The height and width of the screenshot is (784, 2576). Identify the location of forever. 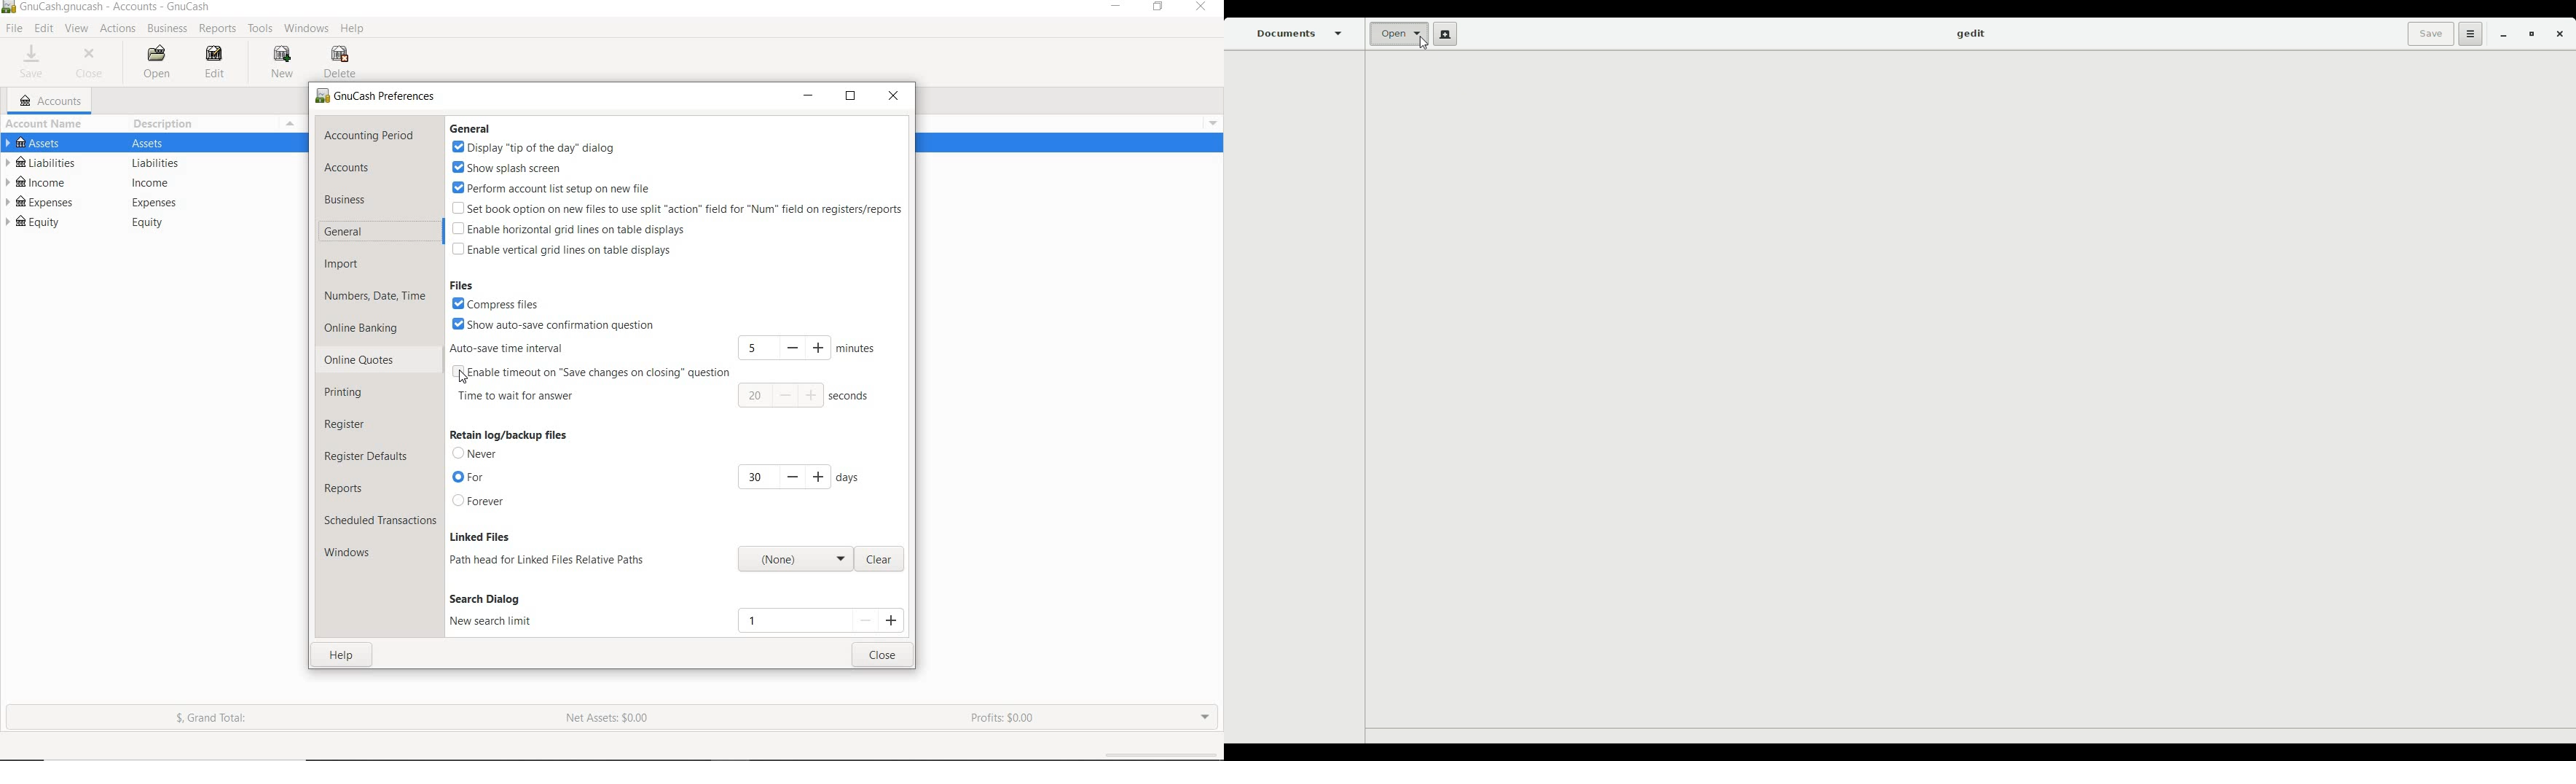
(482, 502).